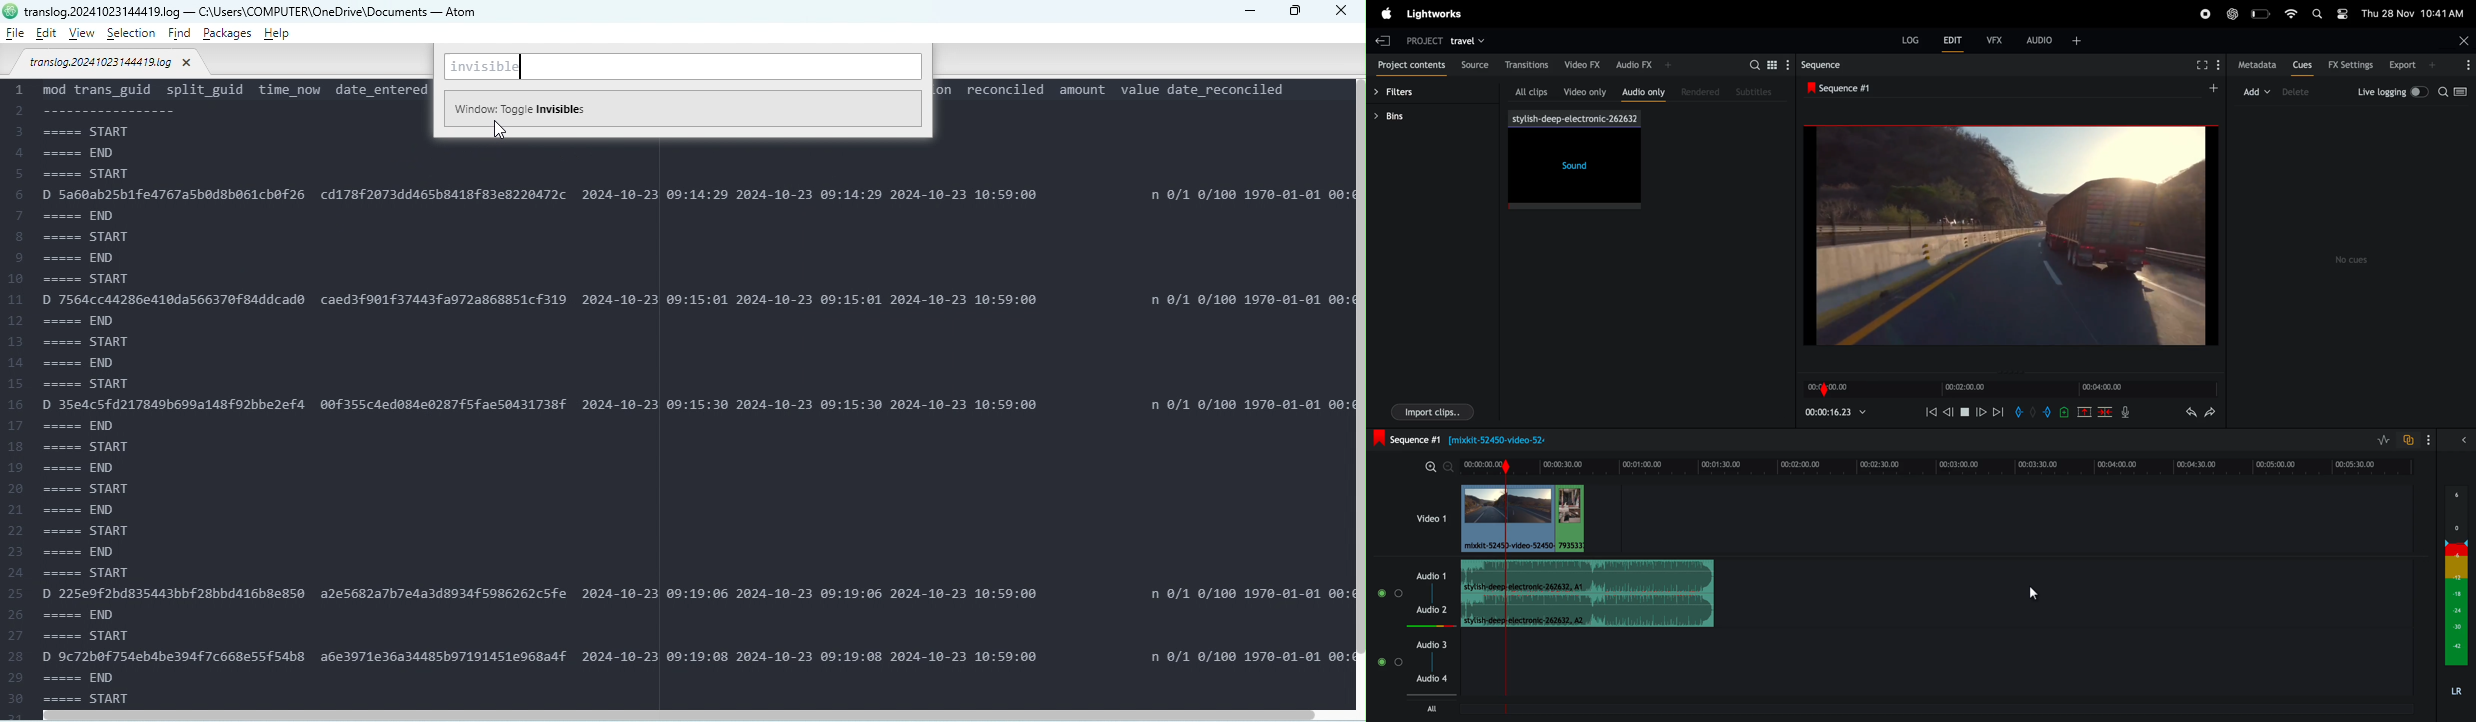 The width and height of the screenshot is (2492, 728). What do you see at coordinates (685, 68) in the screenshot?
I see `Search bar` at bounding box center [685, 68].